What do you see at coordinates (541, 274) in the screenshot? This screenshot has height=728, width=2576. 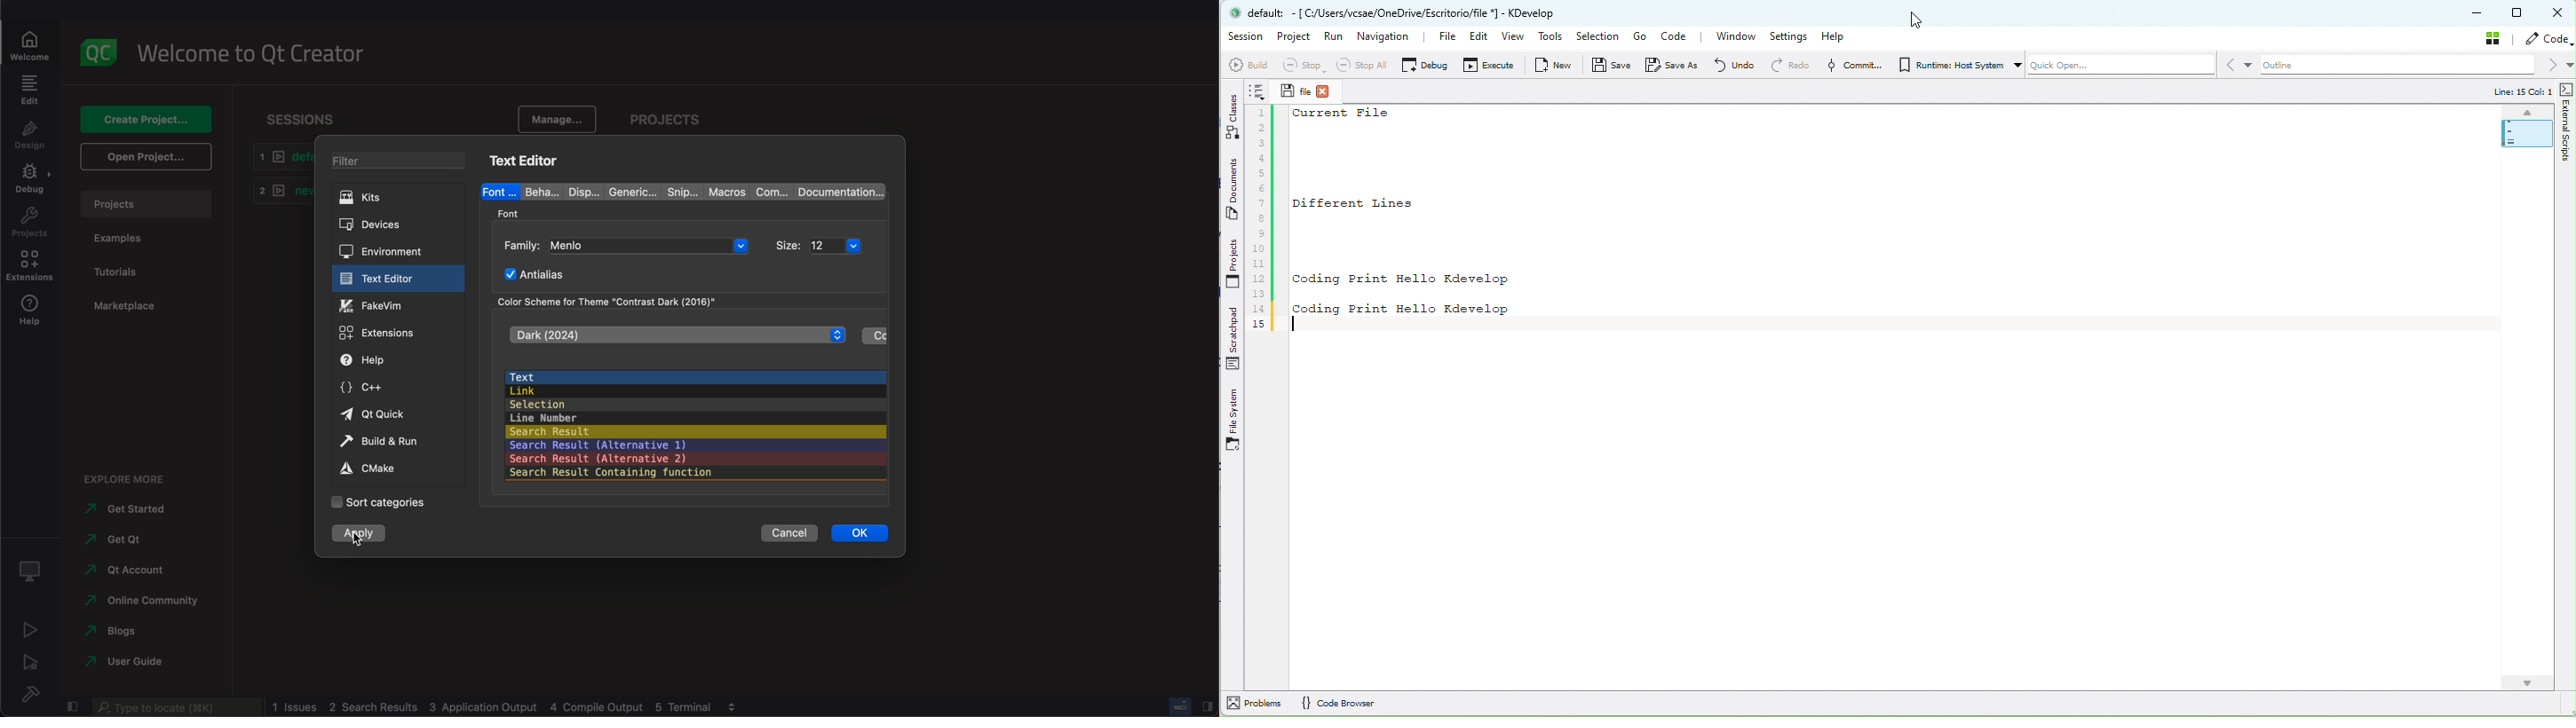 I see `anitialias` at bounding box center [541, 274].